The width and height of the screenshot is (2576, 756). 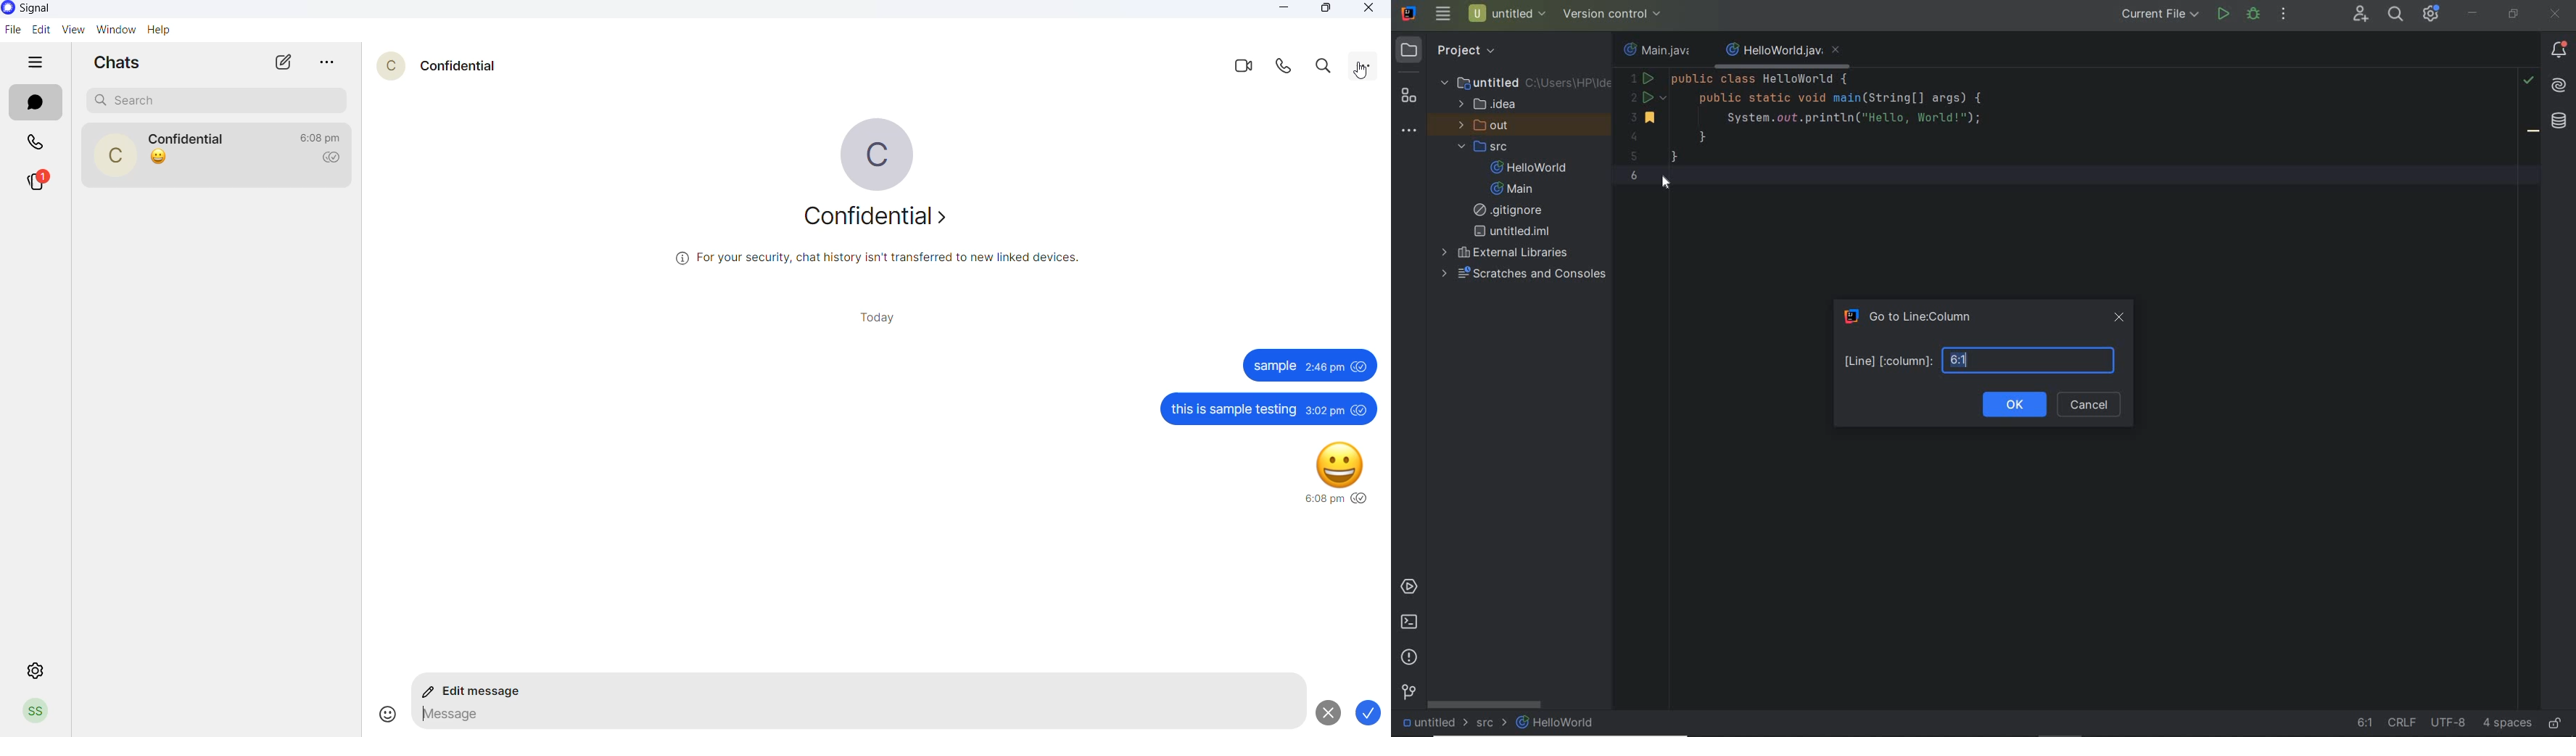 What do you see at coordinates (40, 30) in the screenshot?
I see `edit` at bounding box center [40, 30].